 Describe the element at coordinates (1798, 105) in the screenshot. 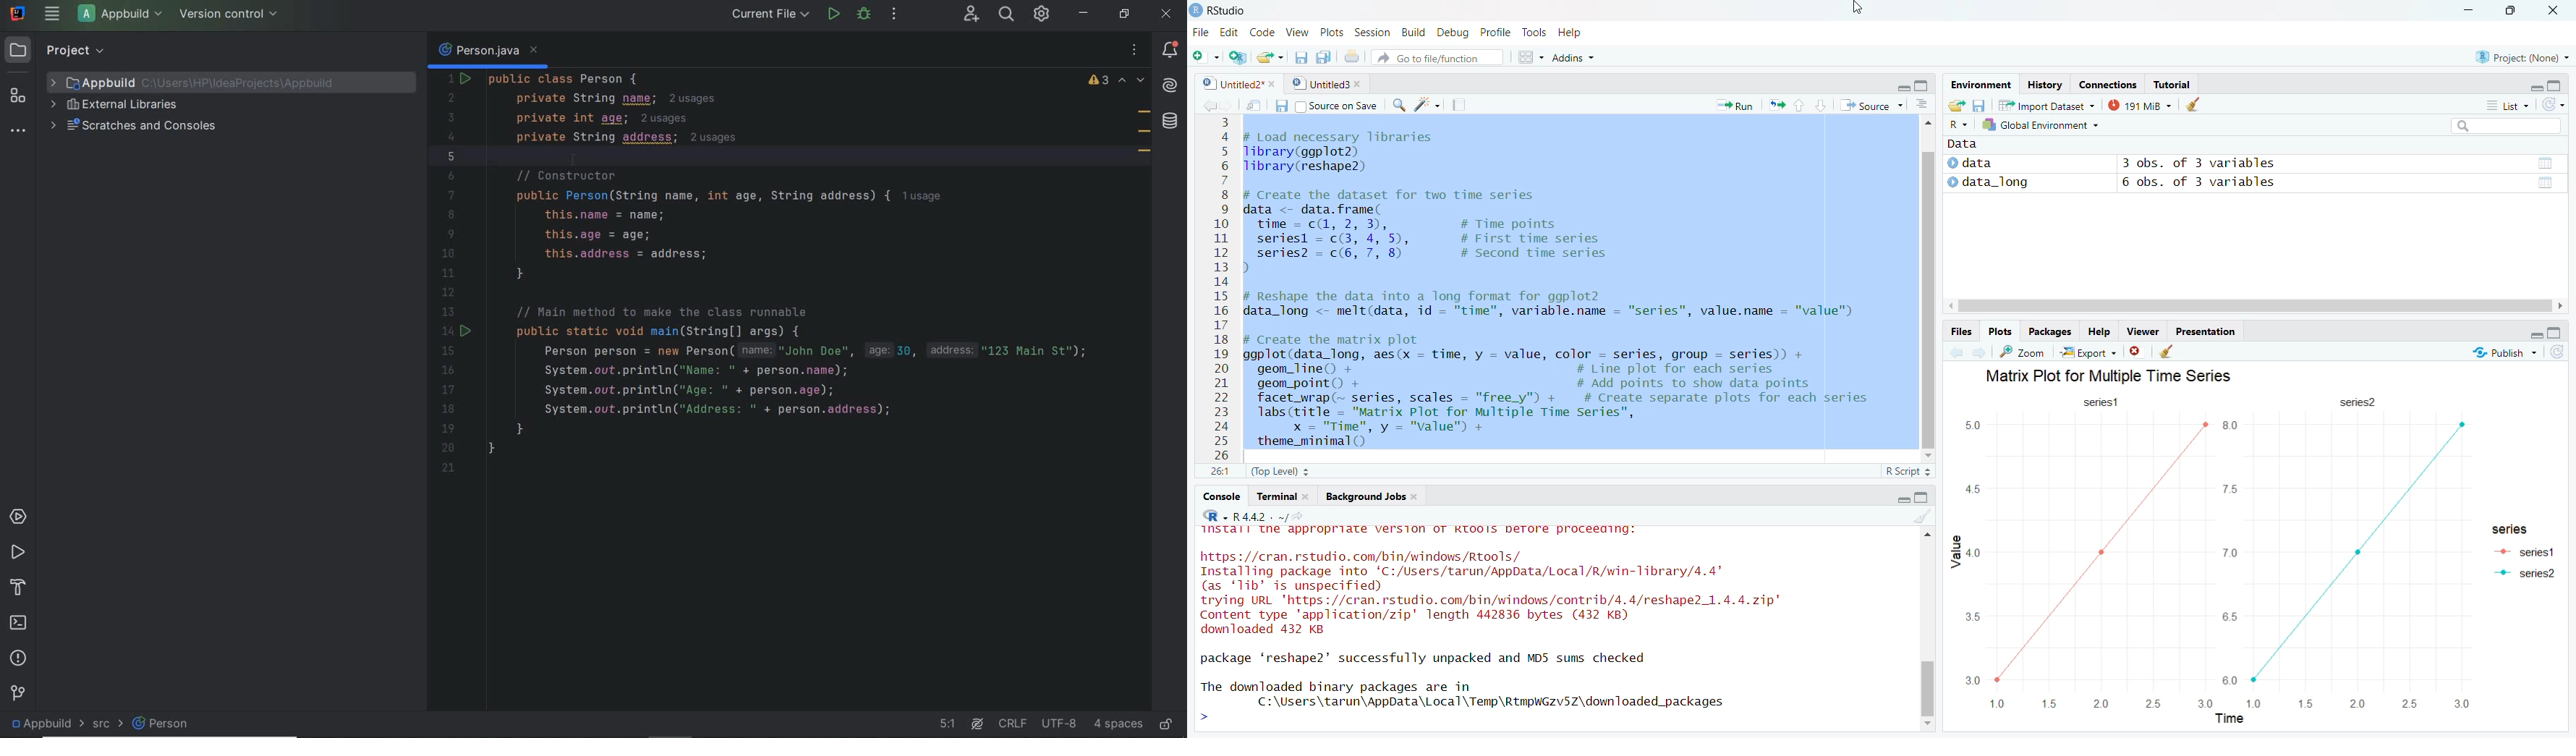

I see `up` at that location.